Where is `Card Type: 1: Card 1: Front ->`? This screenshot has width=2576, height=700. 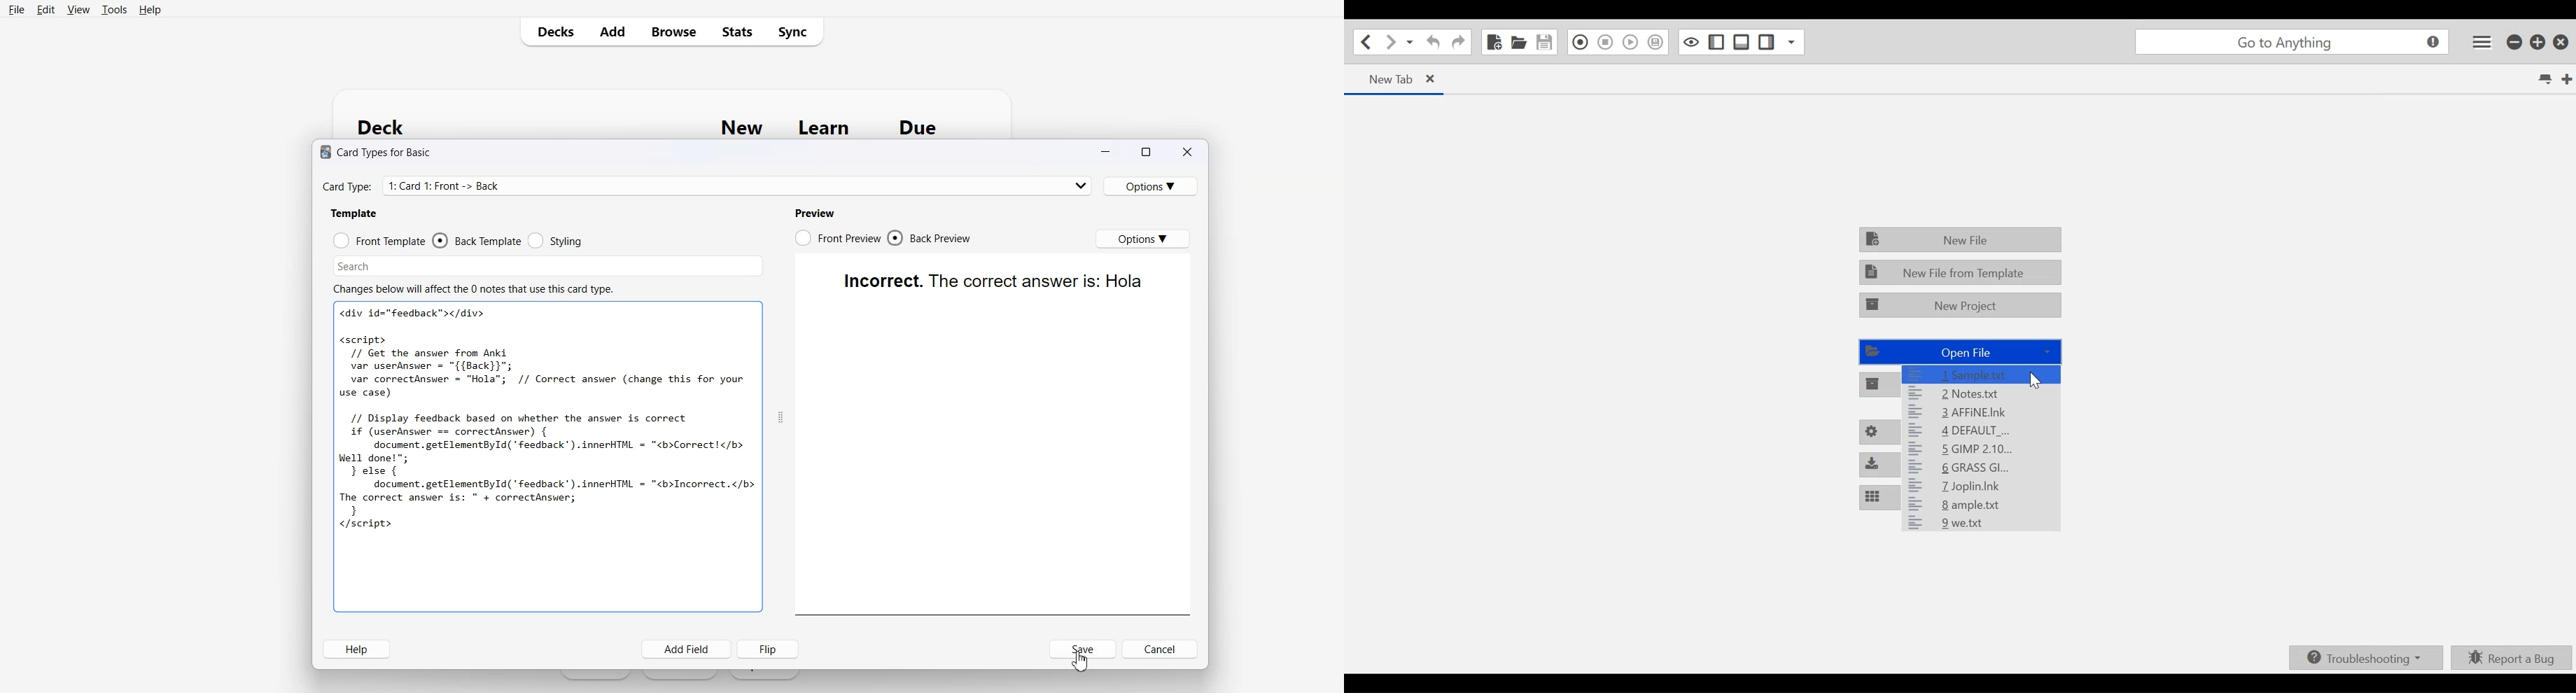 Card Type: 1: Card 1: Front -> is located at coordinates (701, 188).